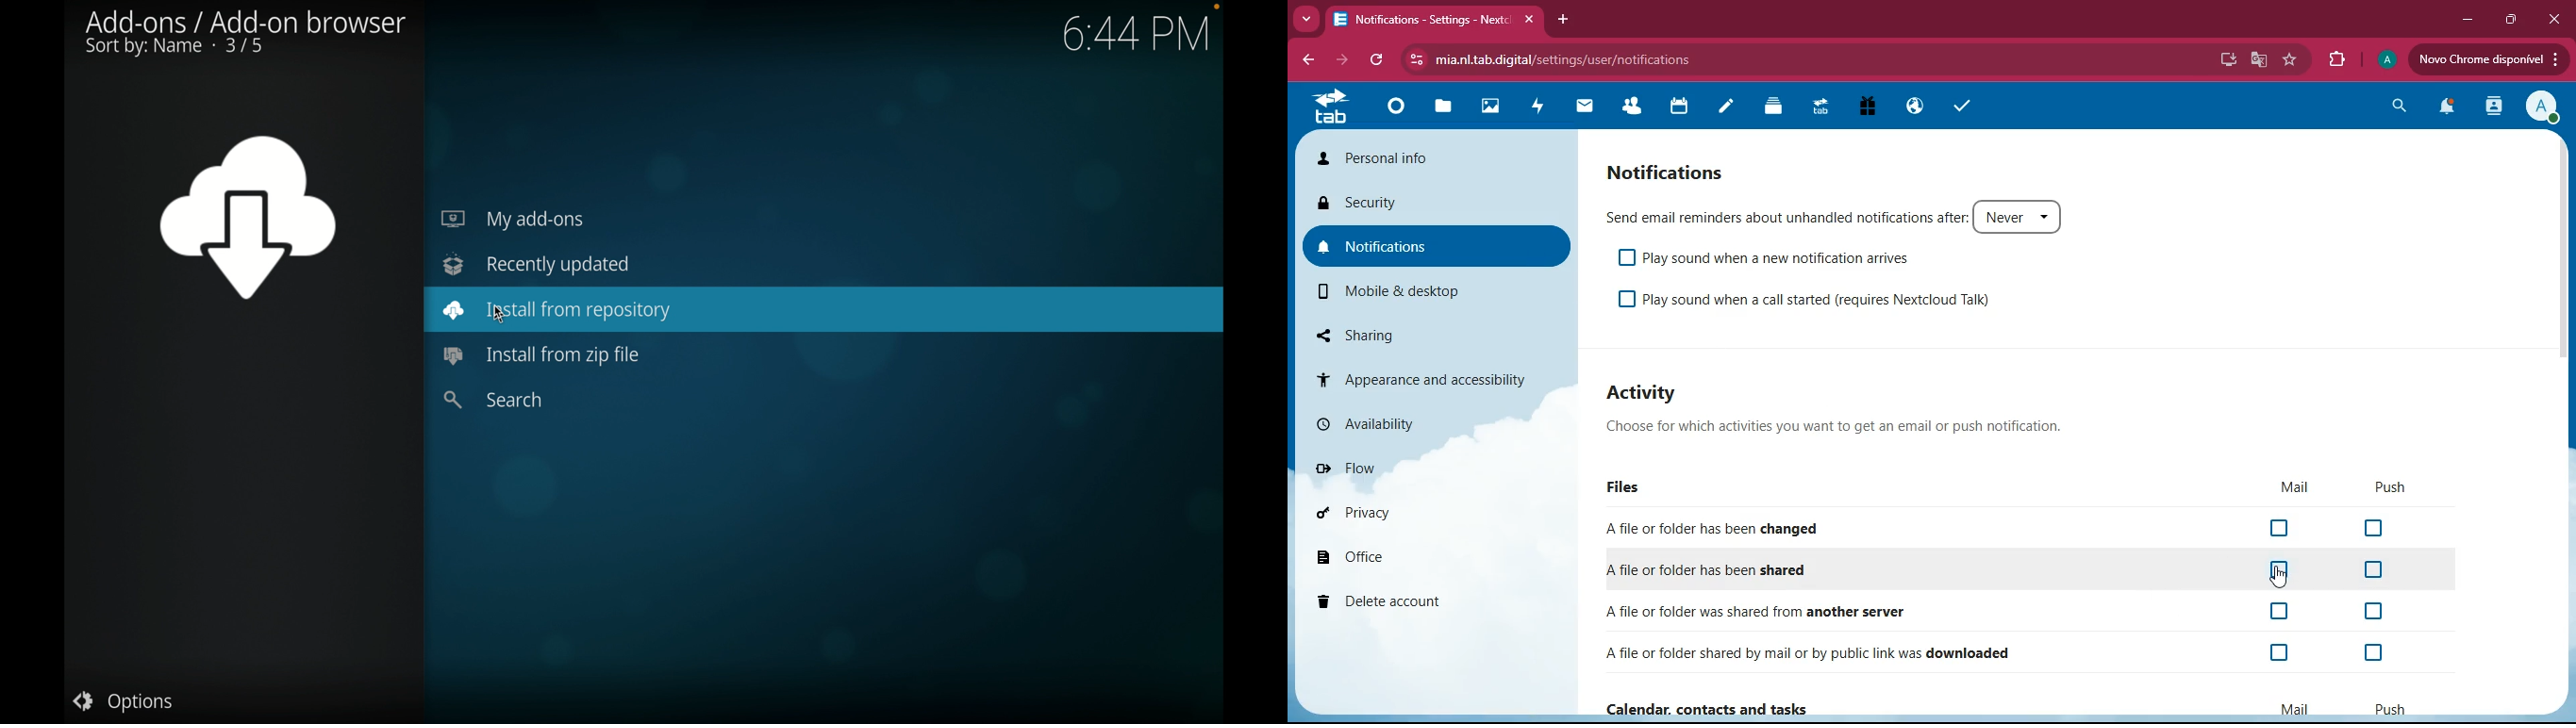 The image size is (2576, 728). I want to click on shared, so click(1721, 568).